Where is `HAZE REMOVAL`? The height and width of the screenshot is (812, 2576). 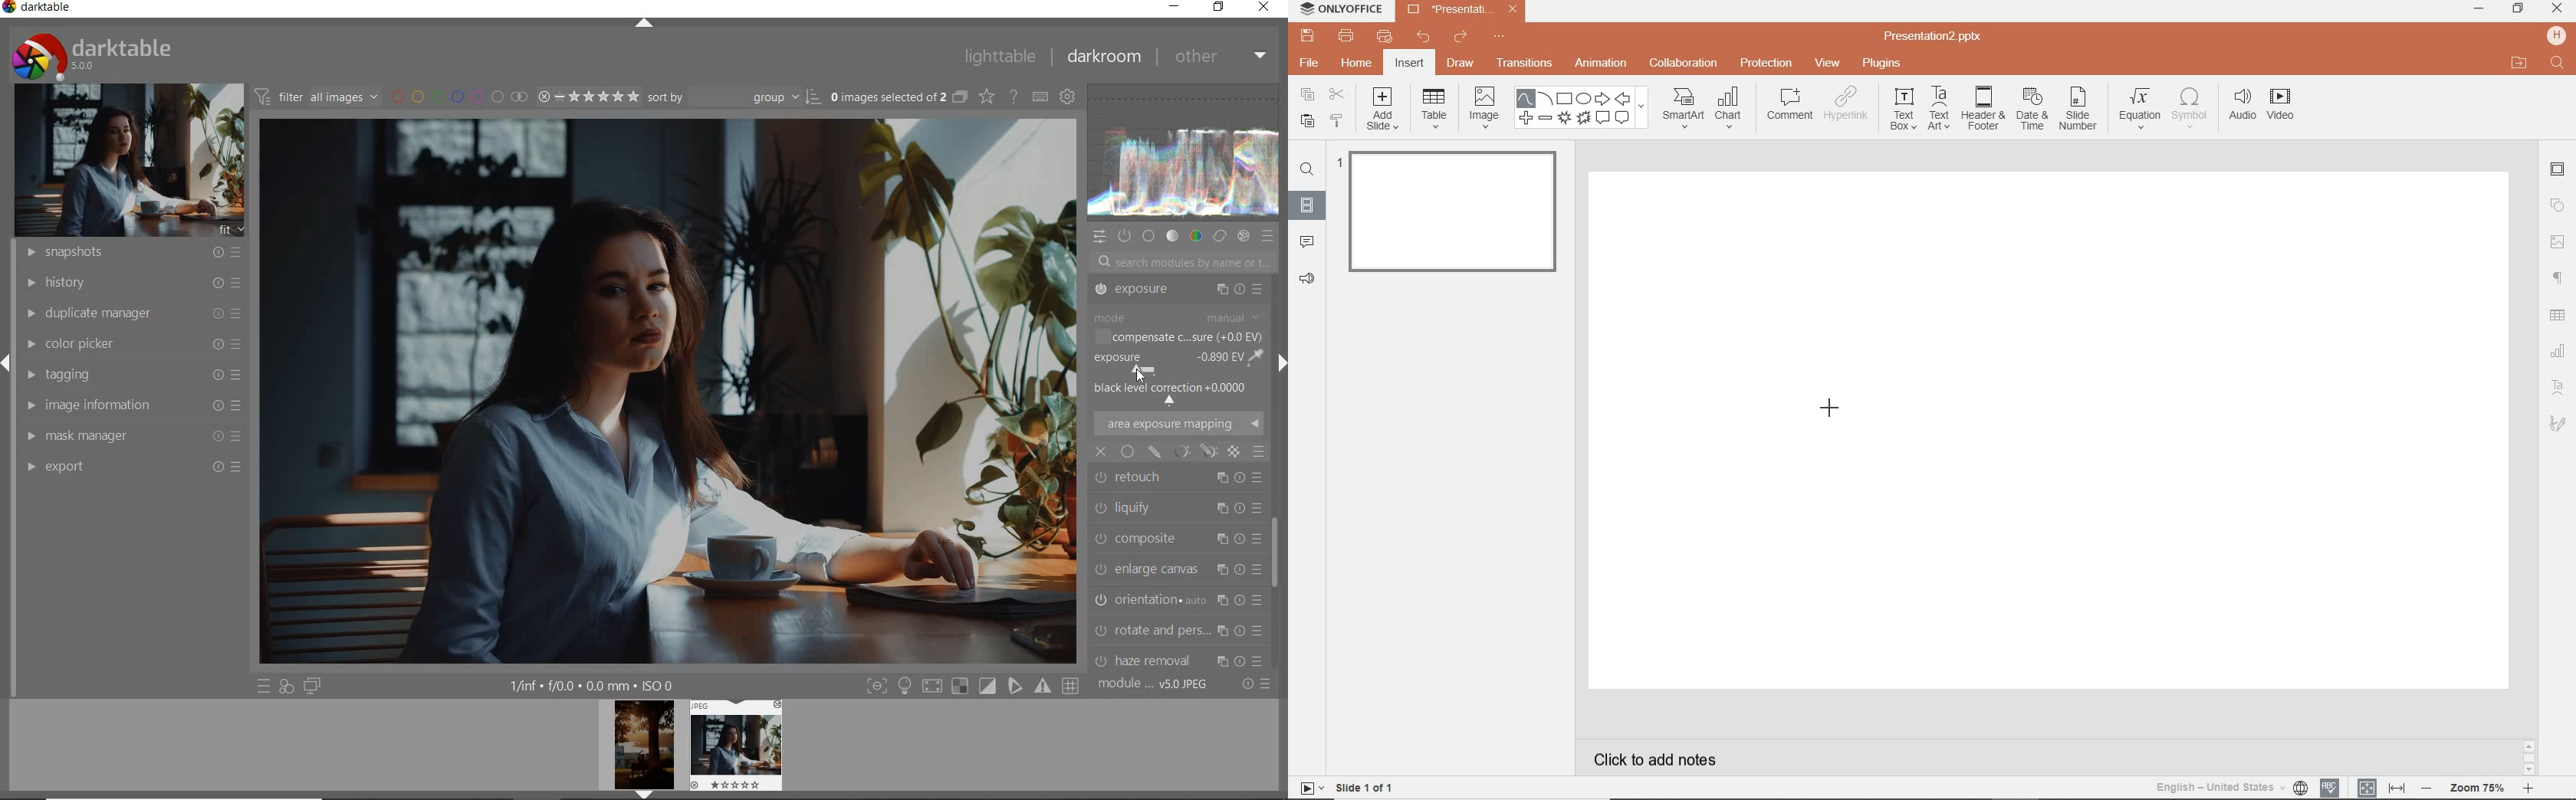 HAZE REMOVAL is located at coordinates (1178, 566).